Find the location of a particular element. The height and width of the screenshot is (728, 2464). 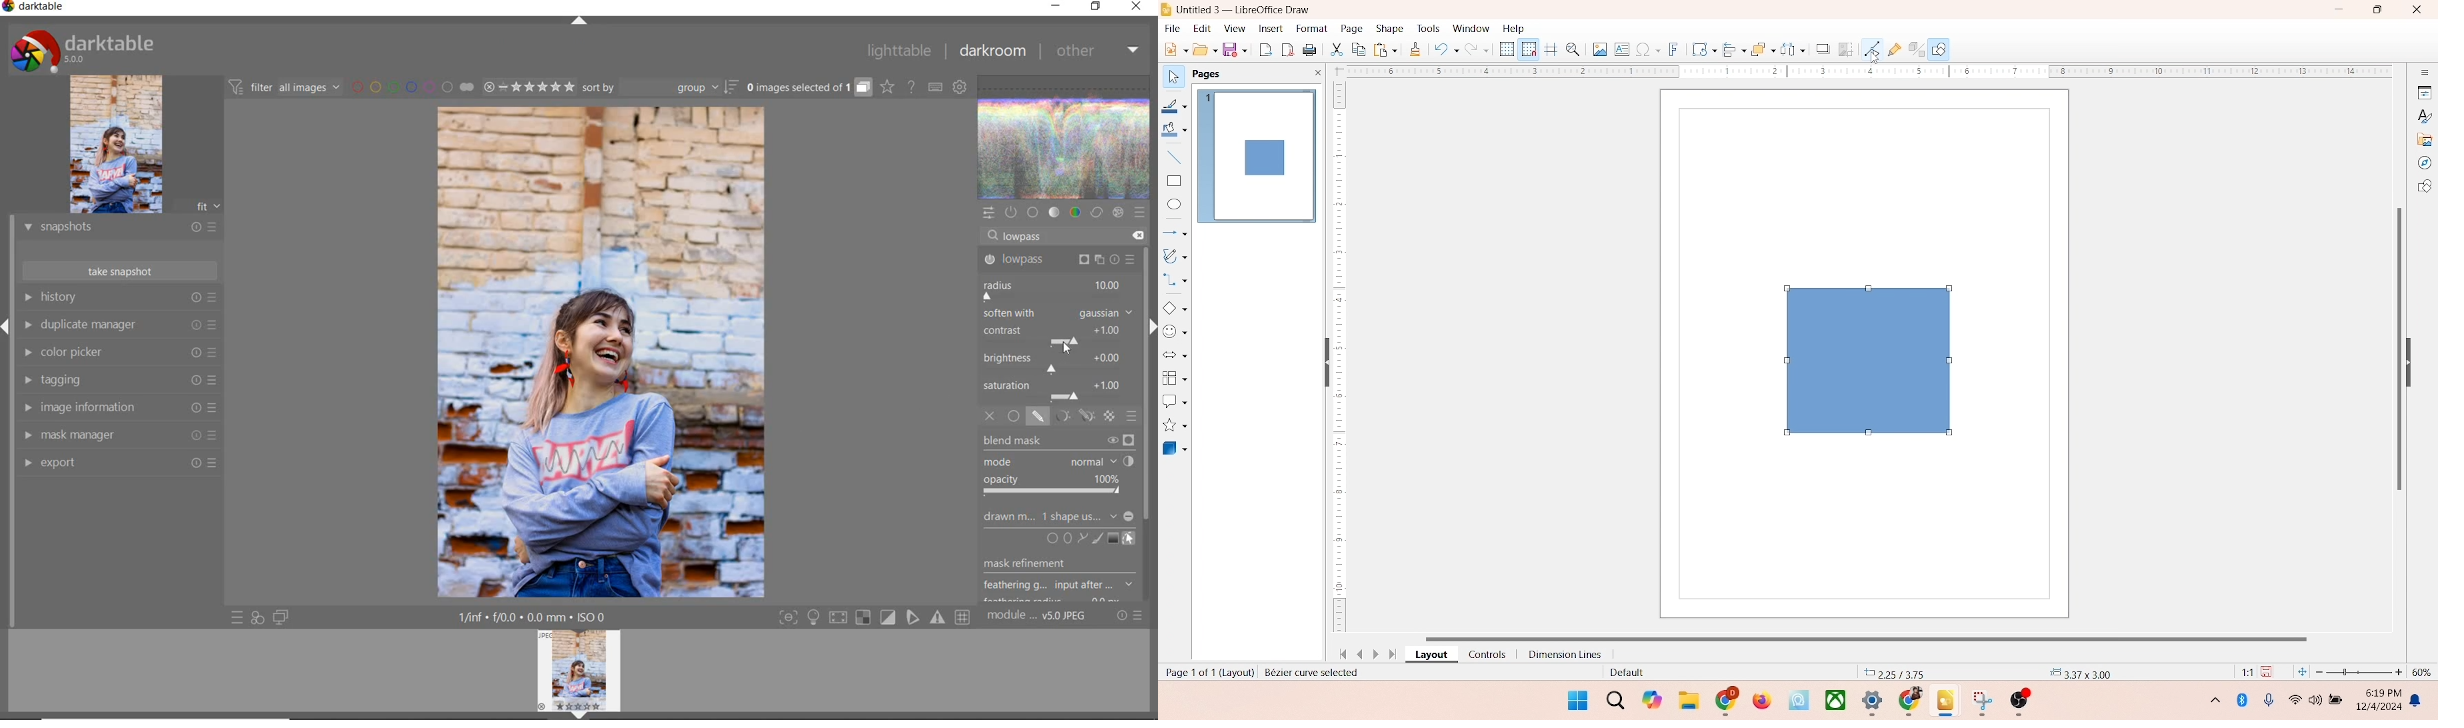

presets is located at coordinates (1140, 212).